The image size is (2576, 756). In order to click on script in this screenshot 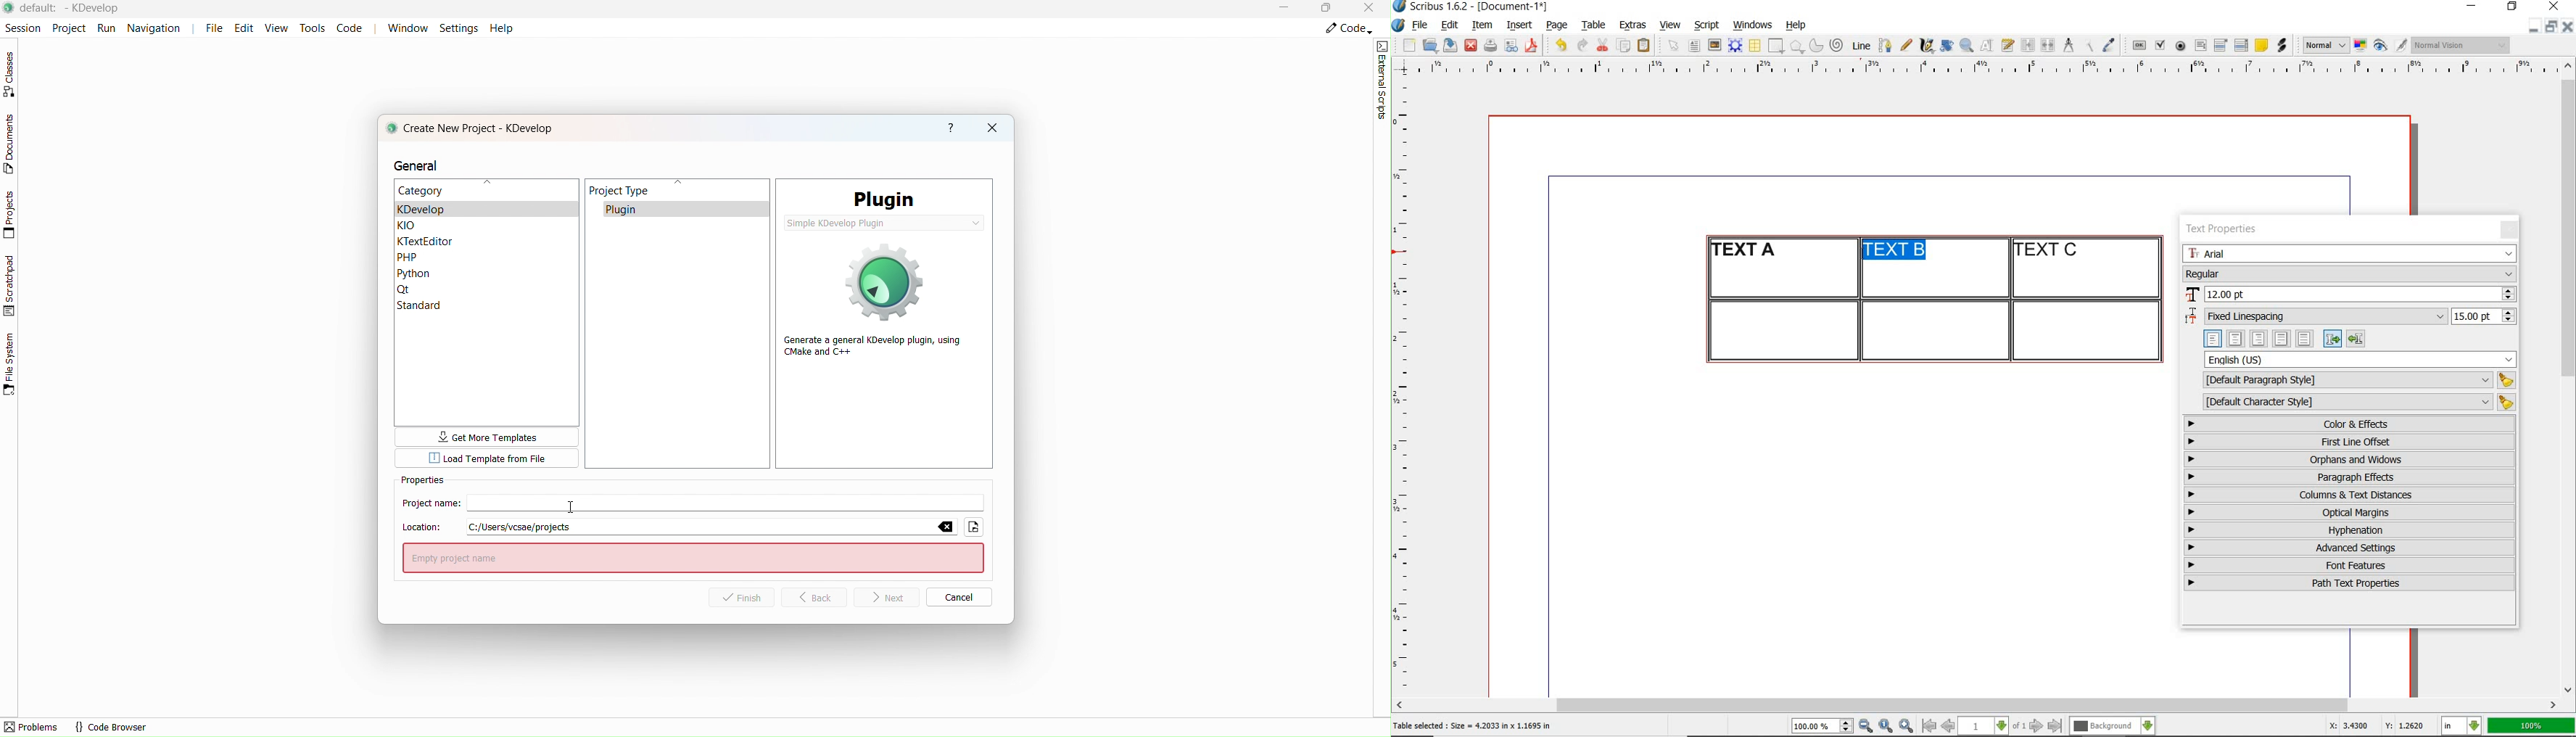, I will do `click(1706, 25)`.